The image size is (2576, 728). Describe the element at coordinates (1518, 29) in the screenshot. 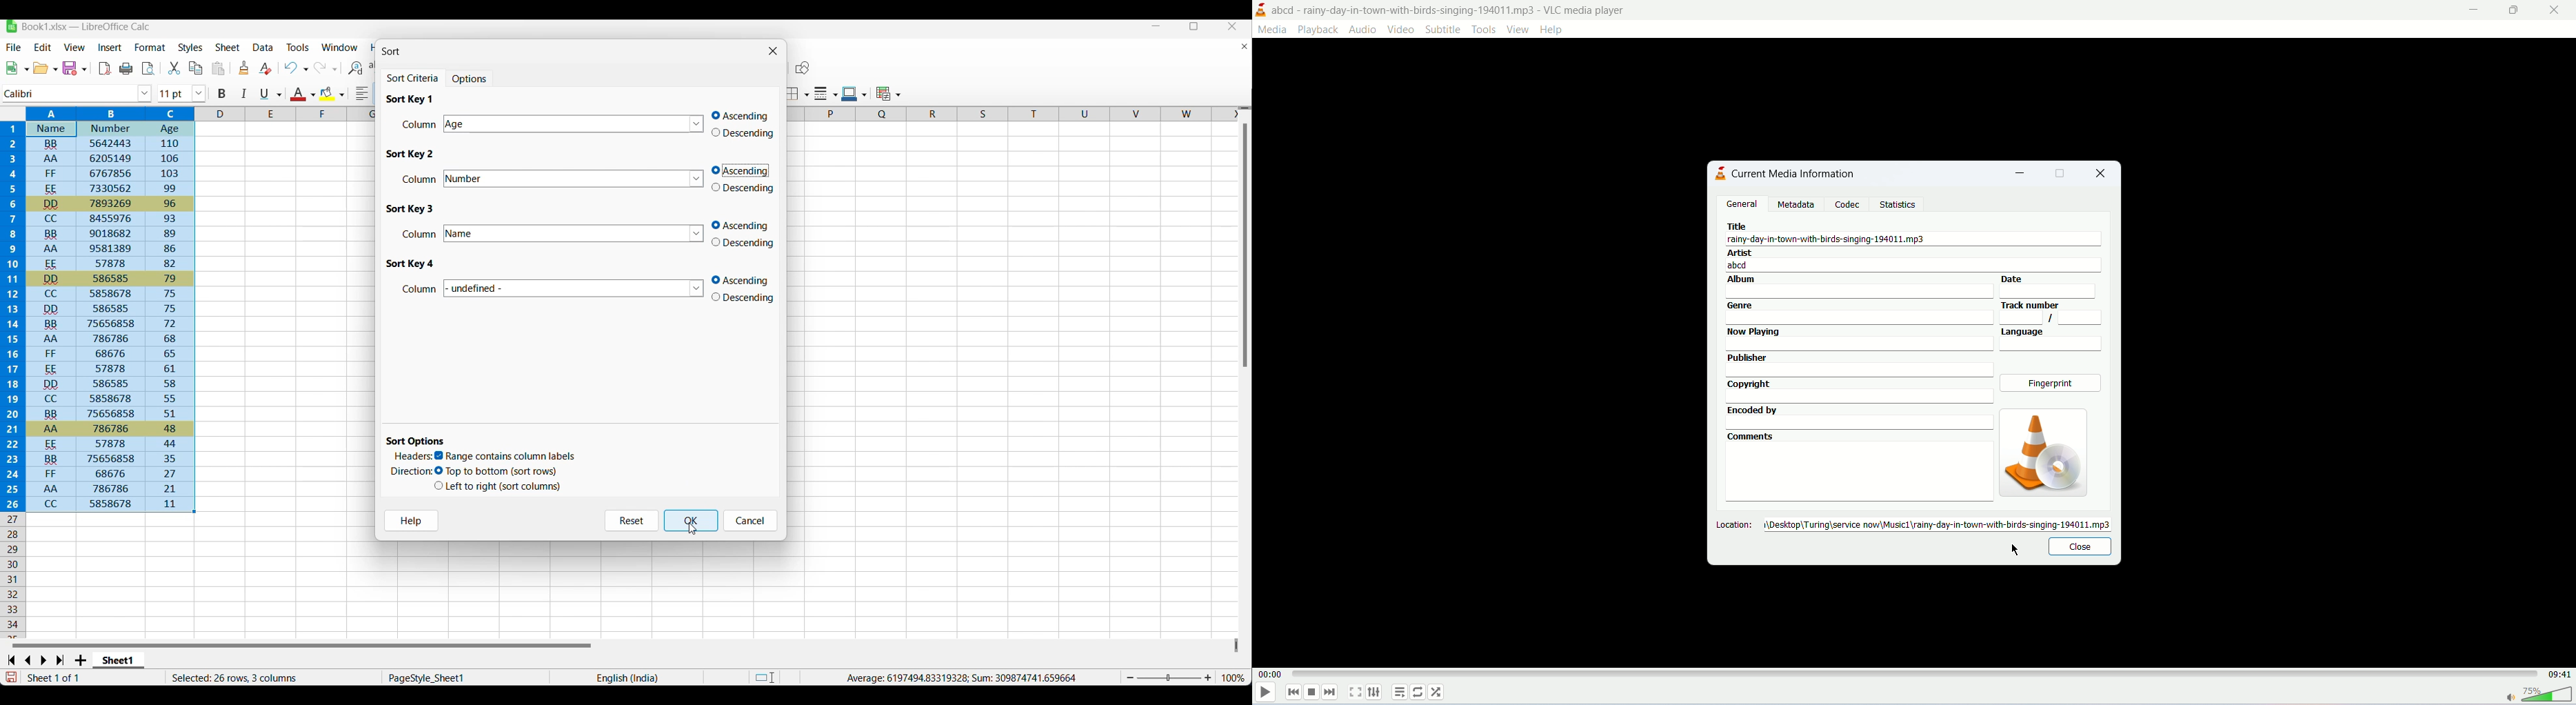

I see `view` at that location.